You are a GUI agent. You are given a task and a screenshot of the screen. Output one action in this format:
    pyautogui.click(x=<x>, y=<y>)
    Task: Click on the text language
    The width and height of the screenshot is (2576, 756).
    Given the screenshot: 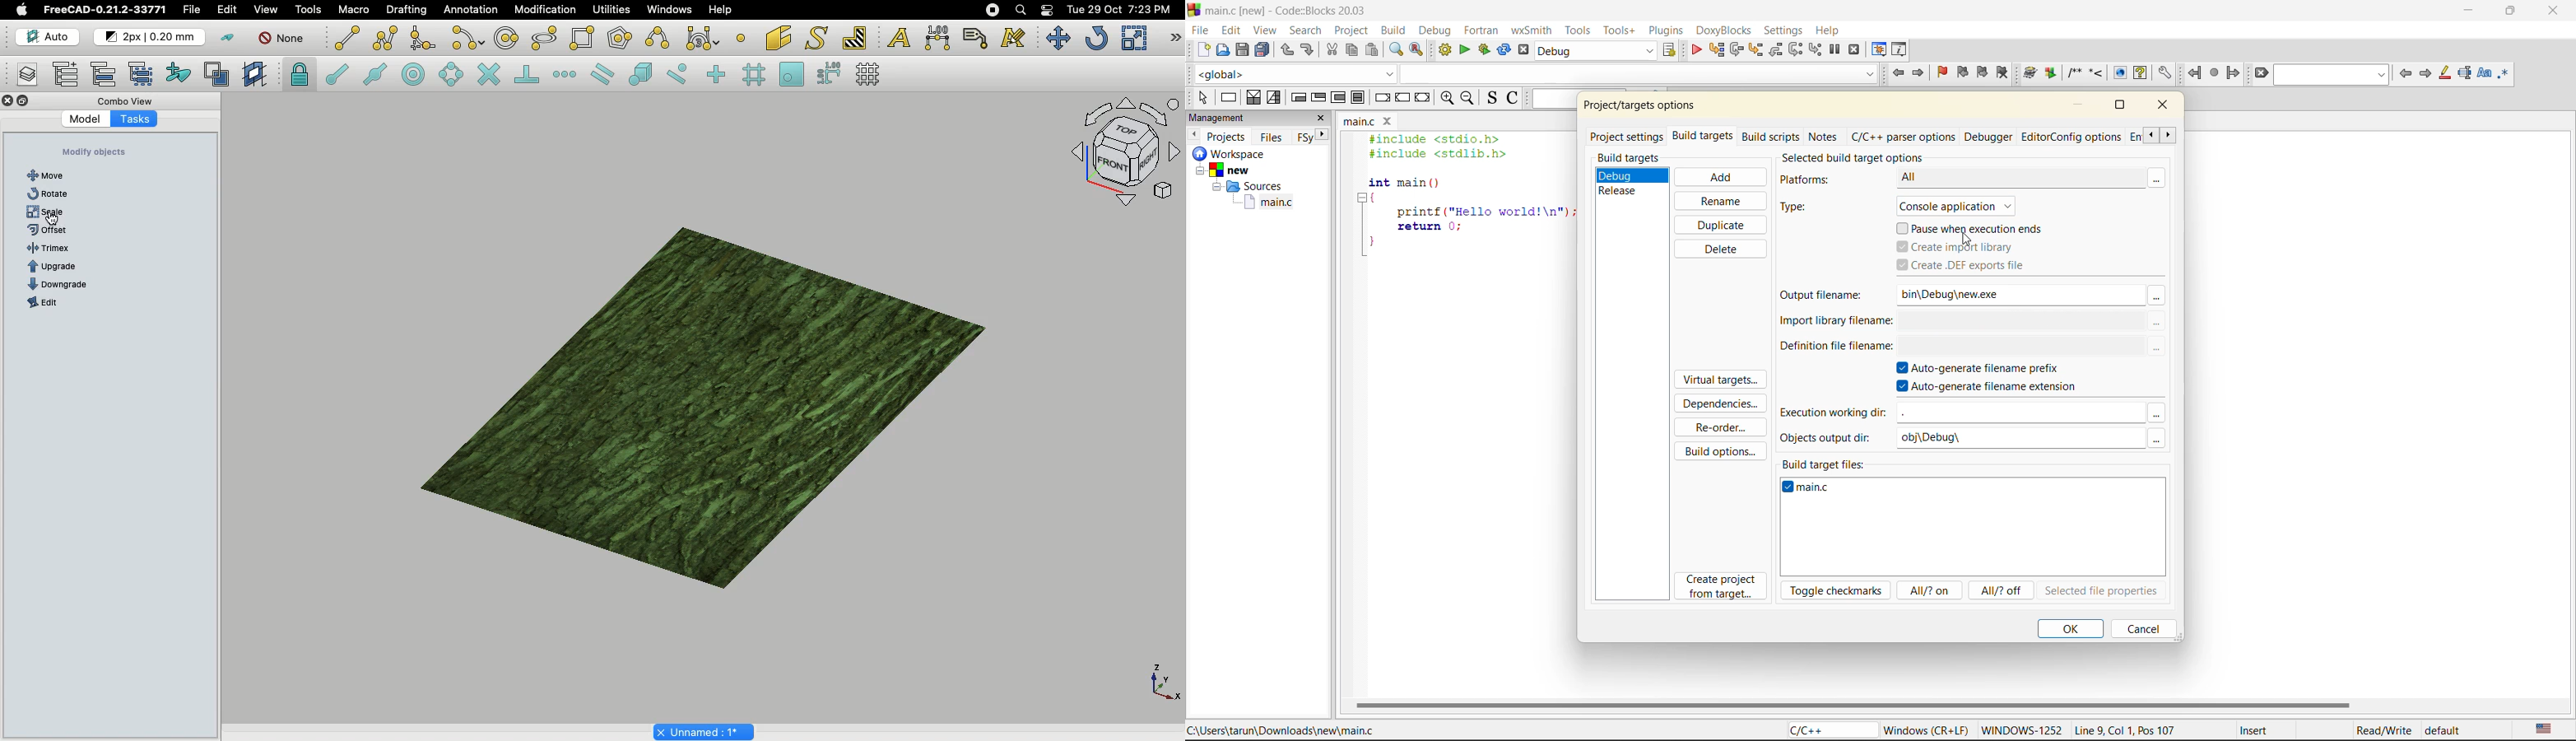 What is the action you would take?
    pyautogui.click(x=2547, y=729)
    